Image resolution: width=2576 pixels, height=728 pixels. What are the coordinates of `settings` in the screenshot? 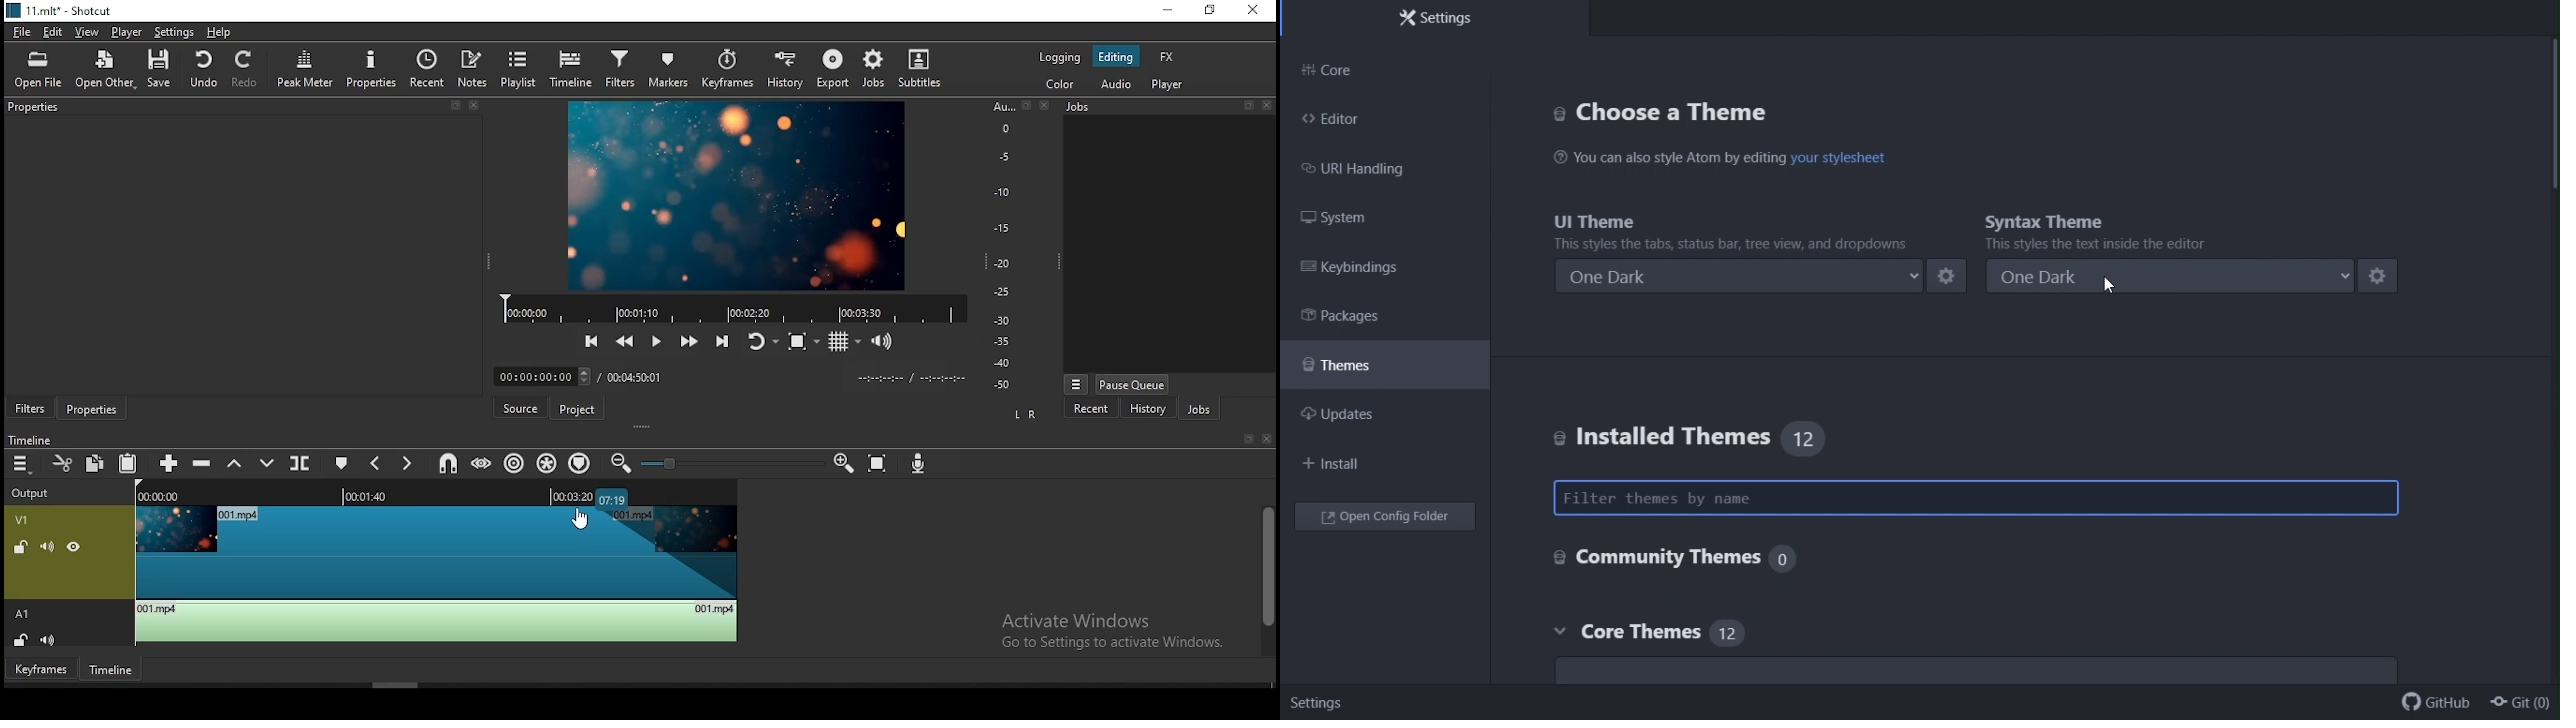 It's located at (174, 31).